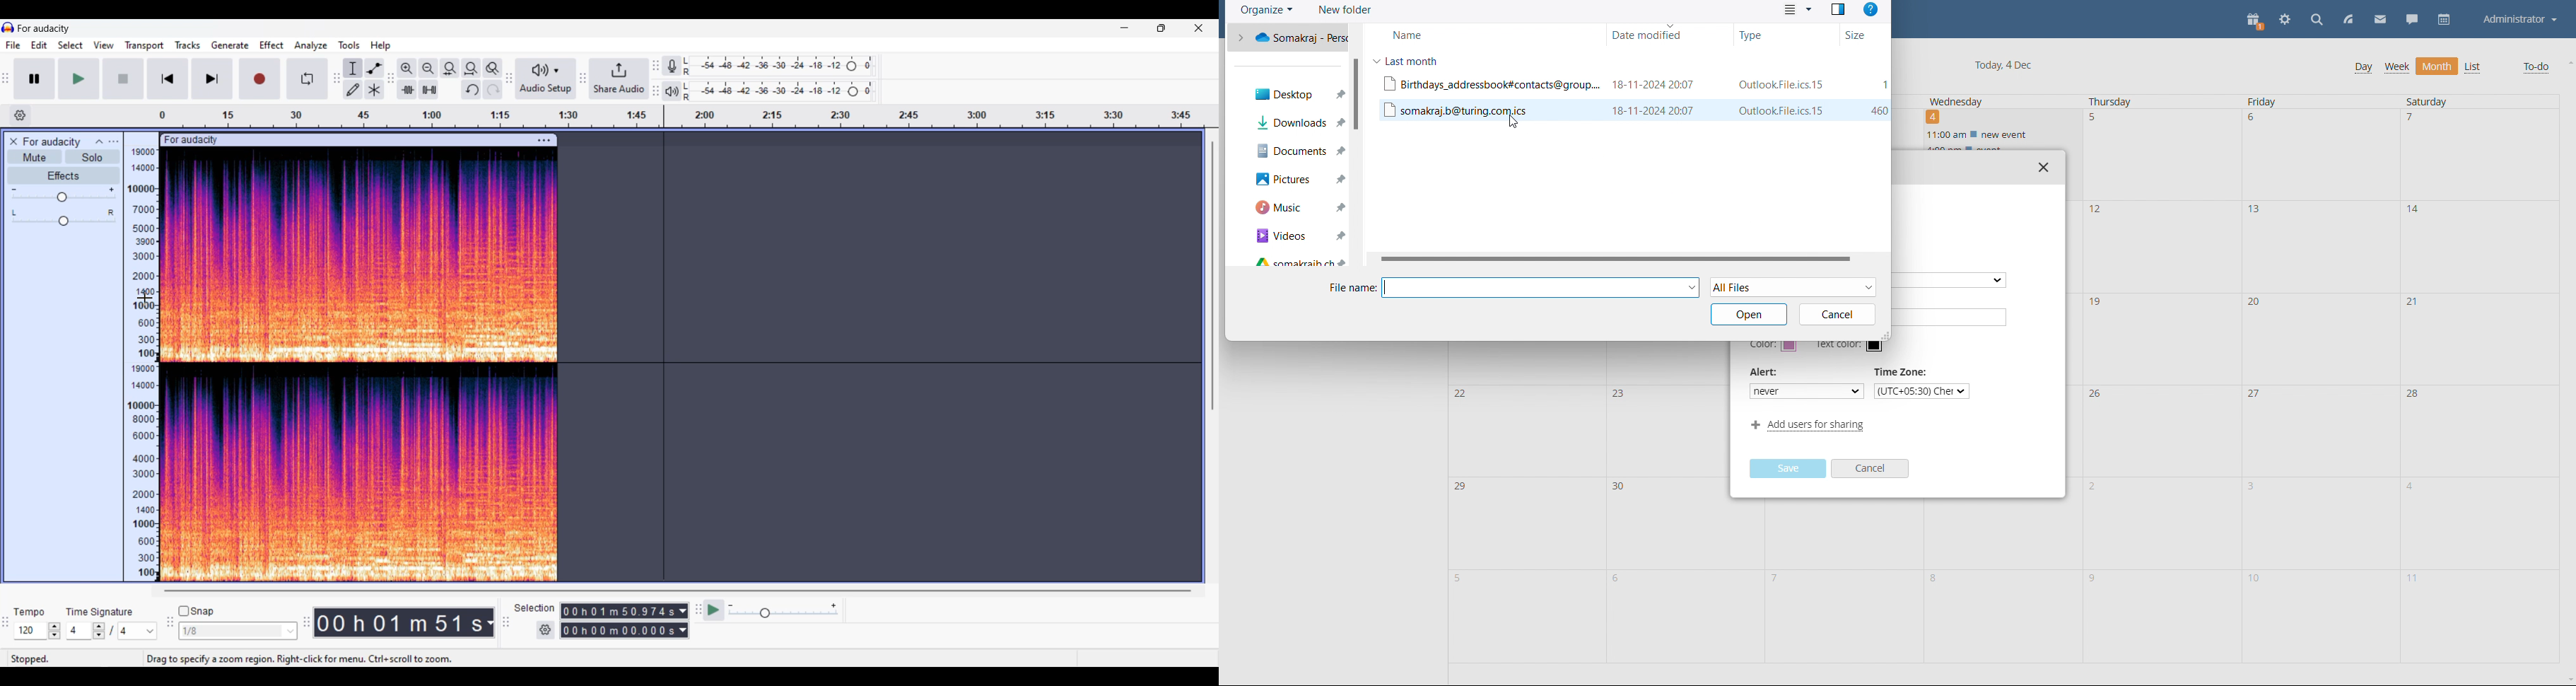 The image size is (2576, 700). I want to click on Open menu, so click(114, 142).